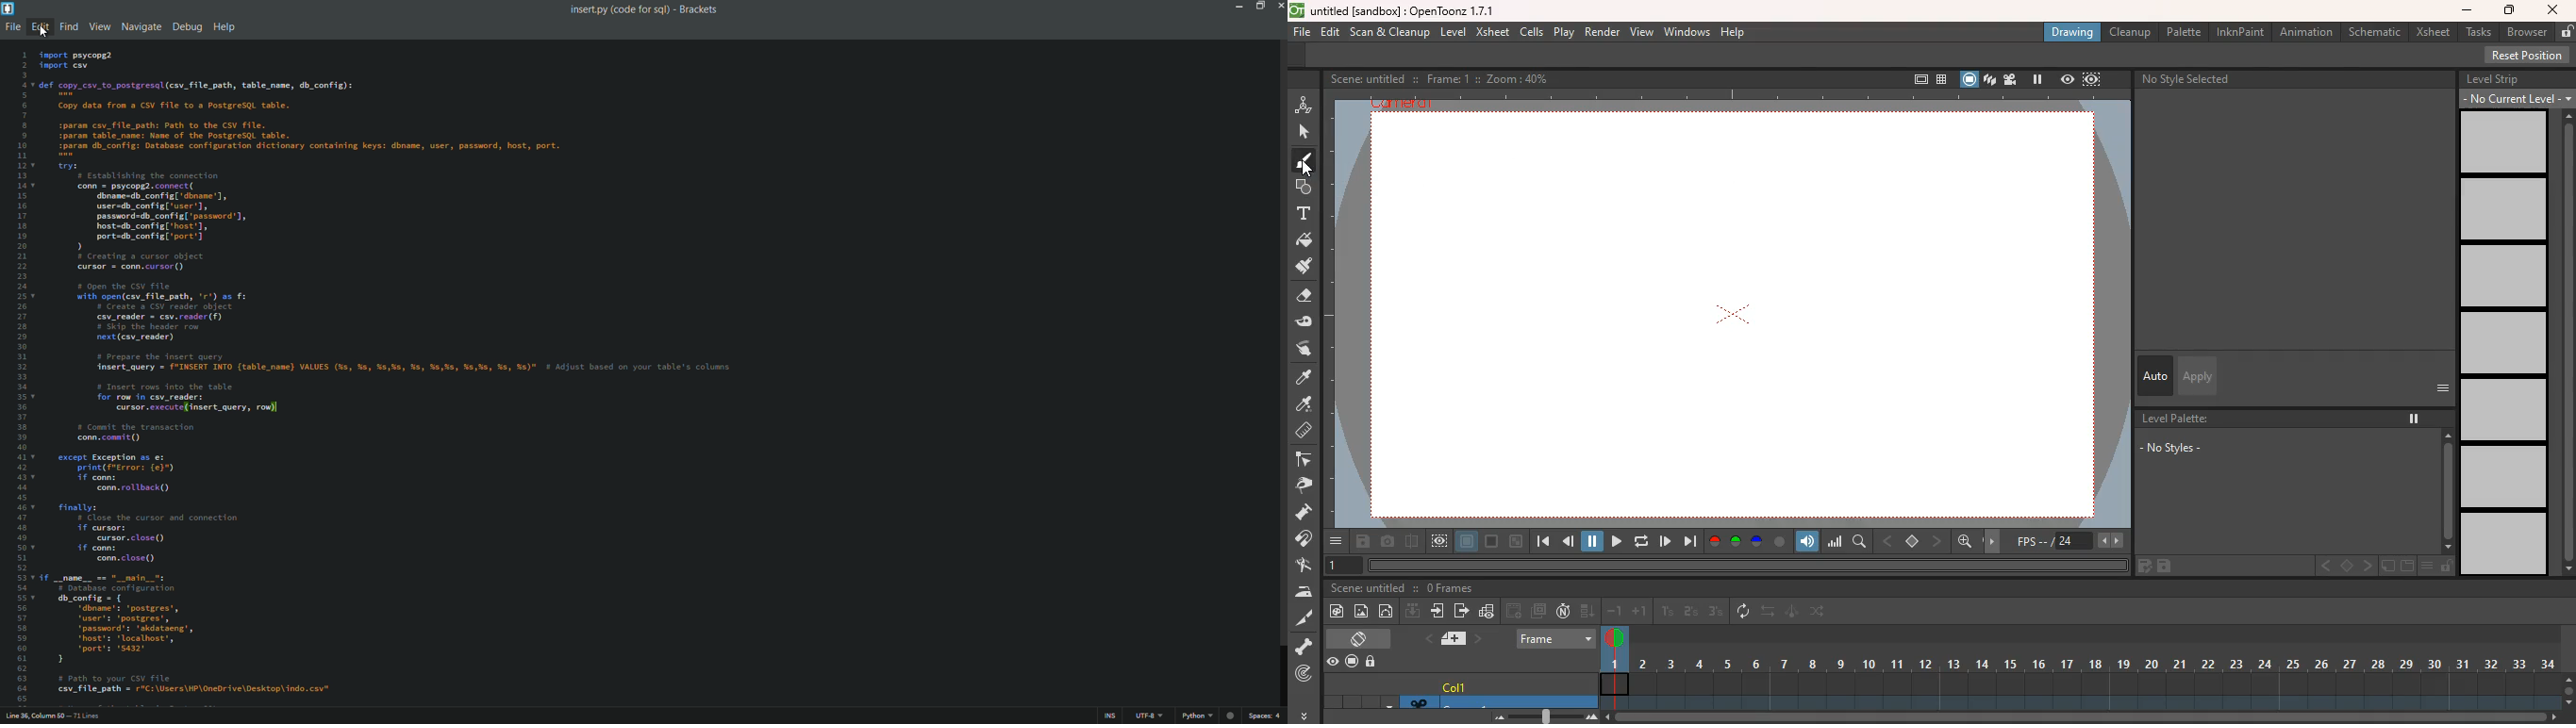 This screenshot has width=2576, height=728. Describe the element at coordinates (1461, 613) in the screenshot. I see `forward` at that location.